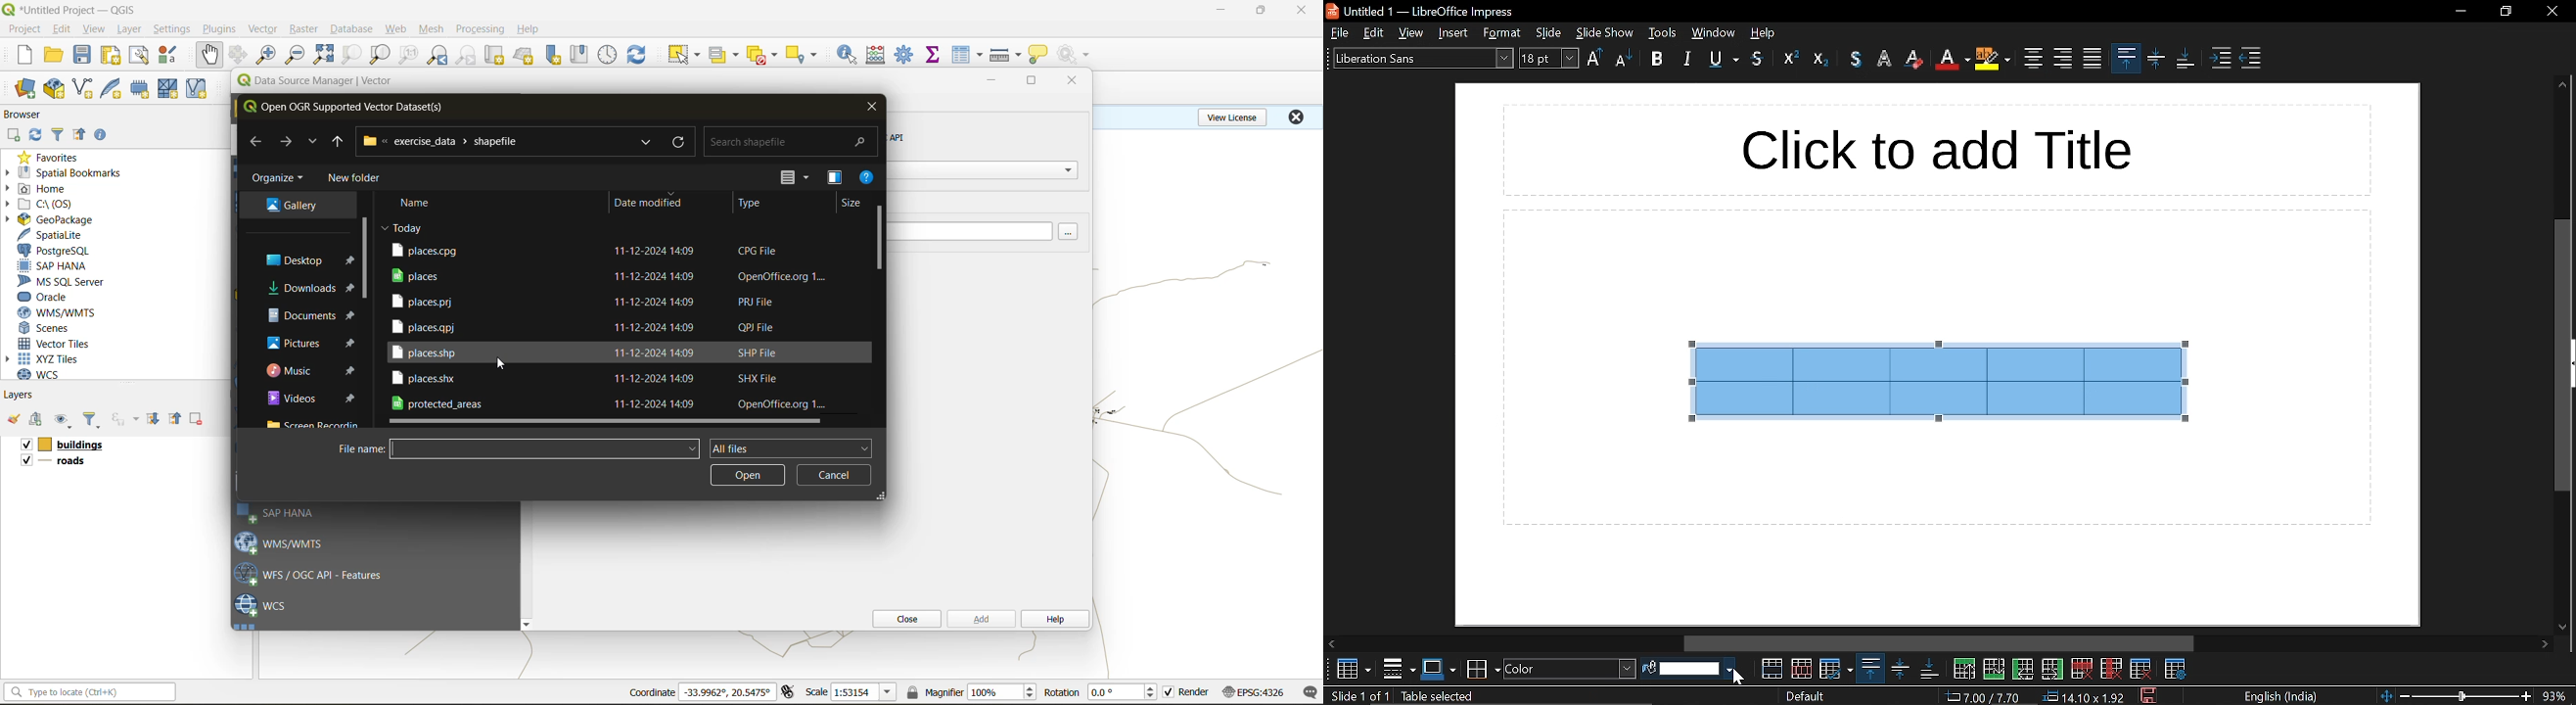 This screenshot has height=728, width=2576. I want to click on align top, so click(1869, 669).